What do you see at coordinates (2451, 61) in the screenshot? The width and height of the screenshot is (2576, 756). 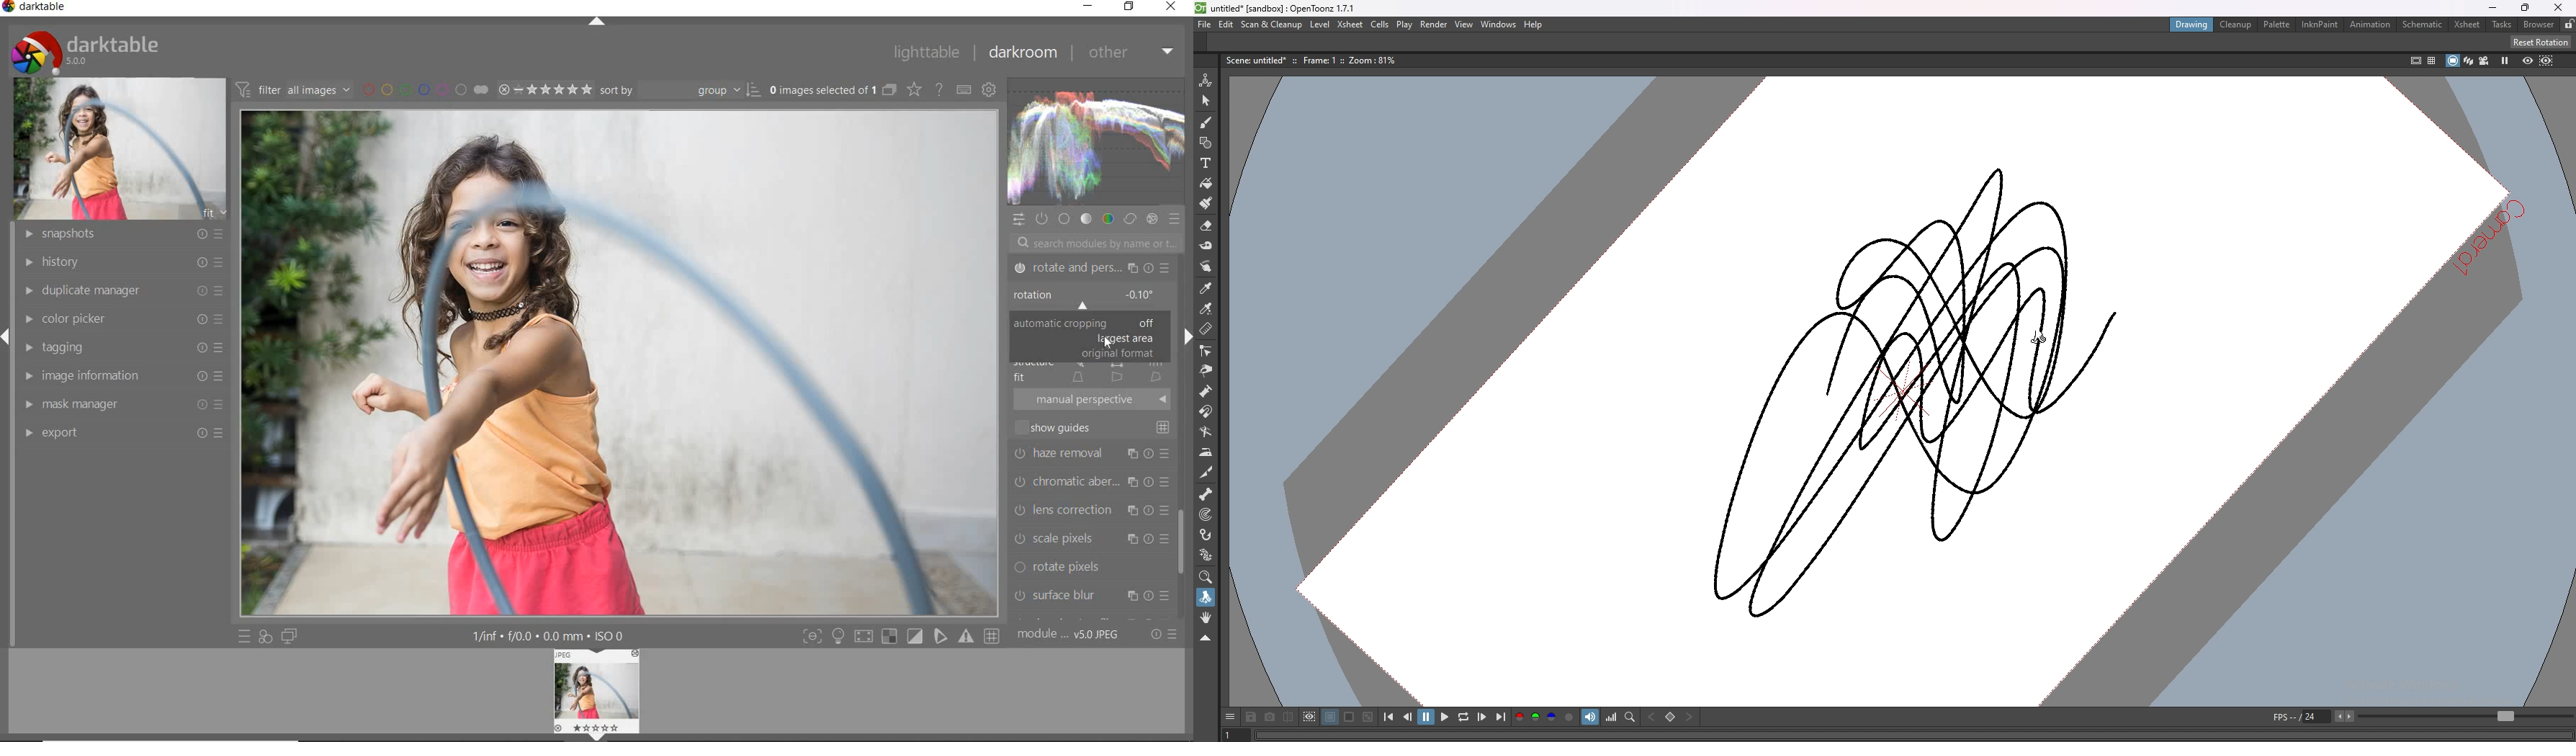 I see `camera stand view` at bounding box center [2451, 61].